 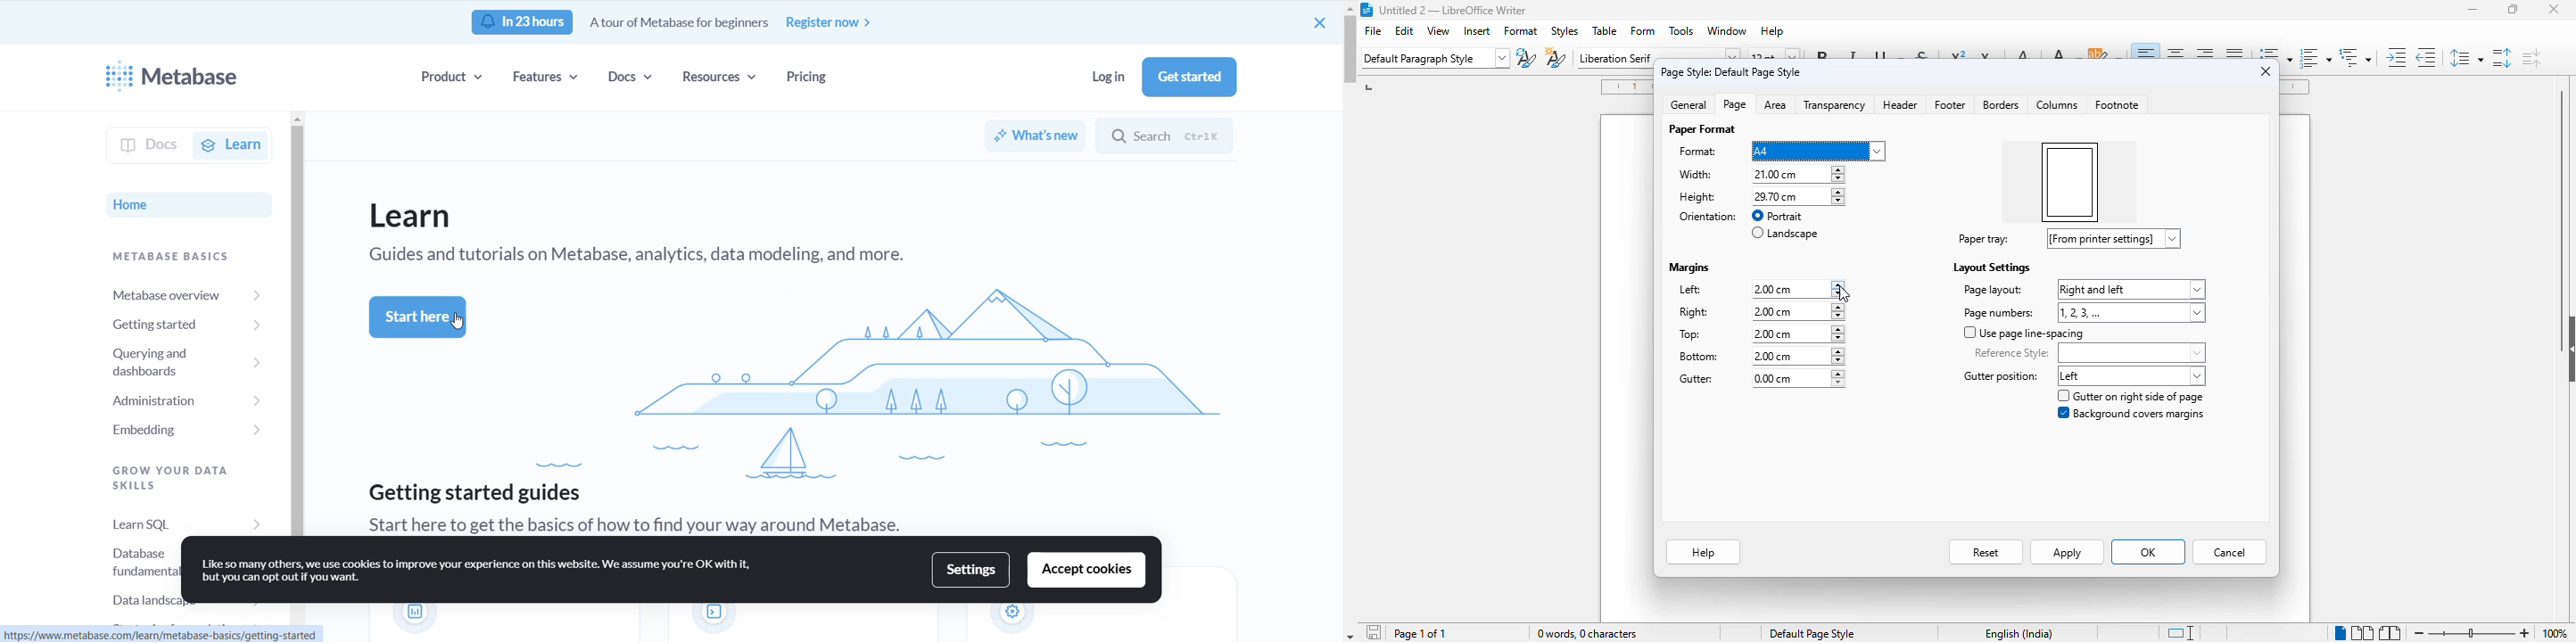 What do you see at coordinates (1698, 153) in the screenshot?
I see `format` at bounding box center [1698, 153].